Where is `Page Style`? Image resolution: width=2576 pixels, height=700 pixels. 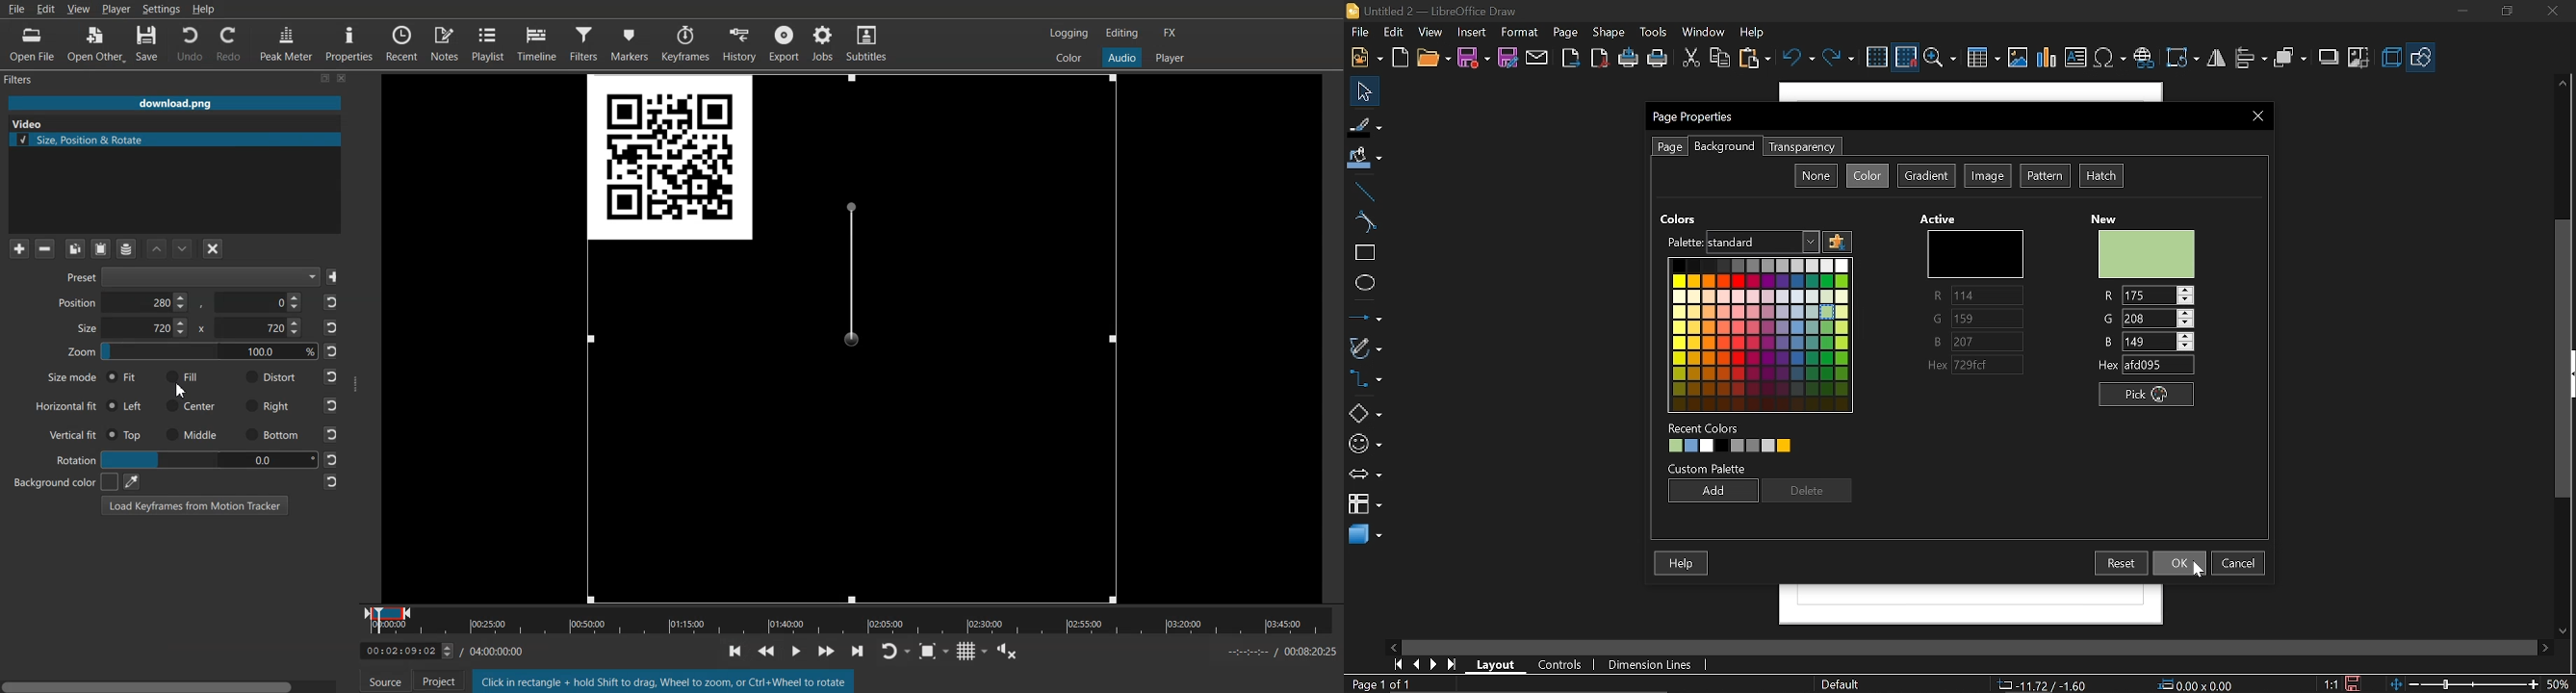 Page Style is located at coordinates (1842, 684).